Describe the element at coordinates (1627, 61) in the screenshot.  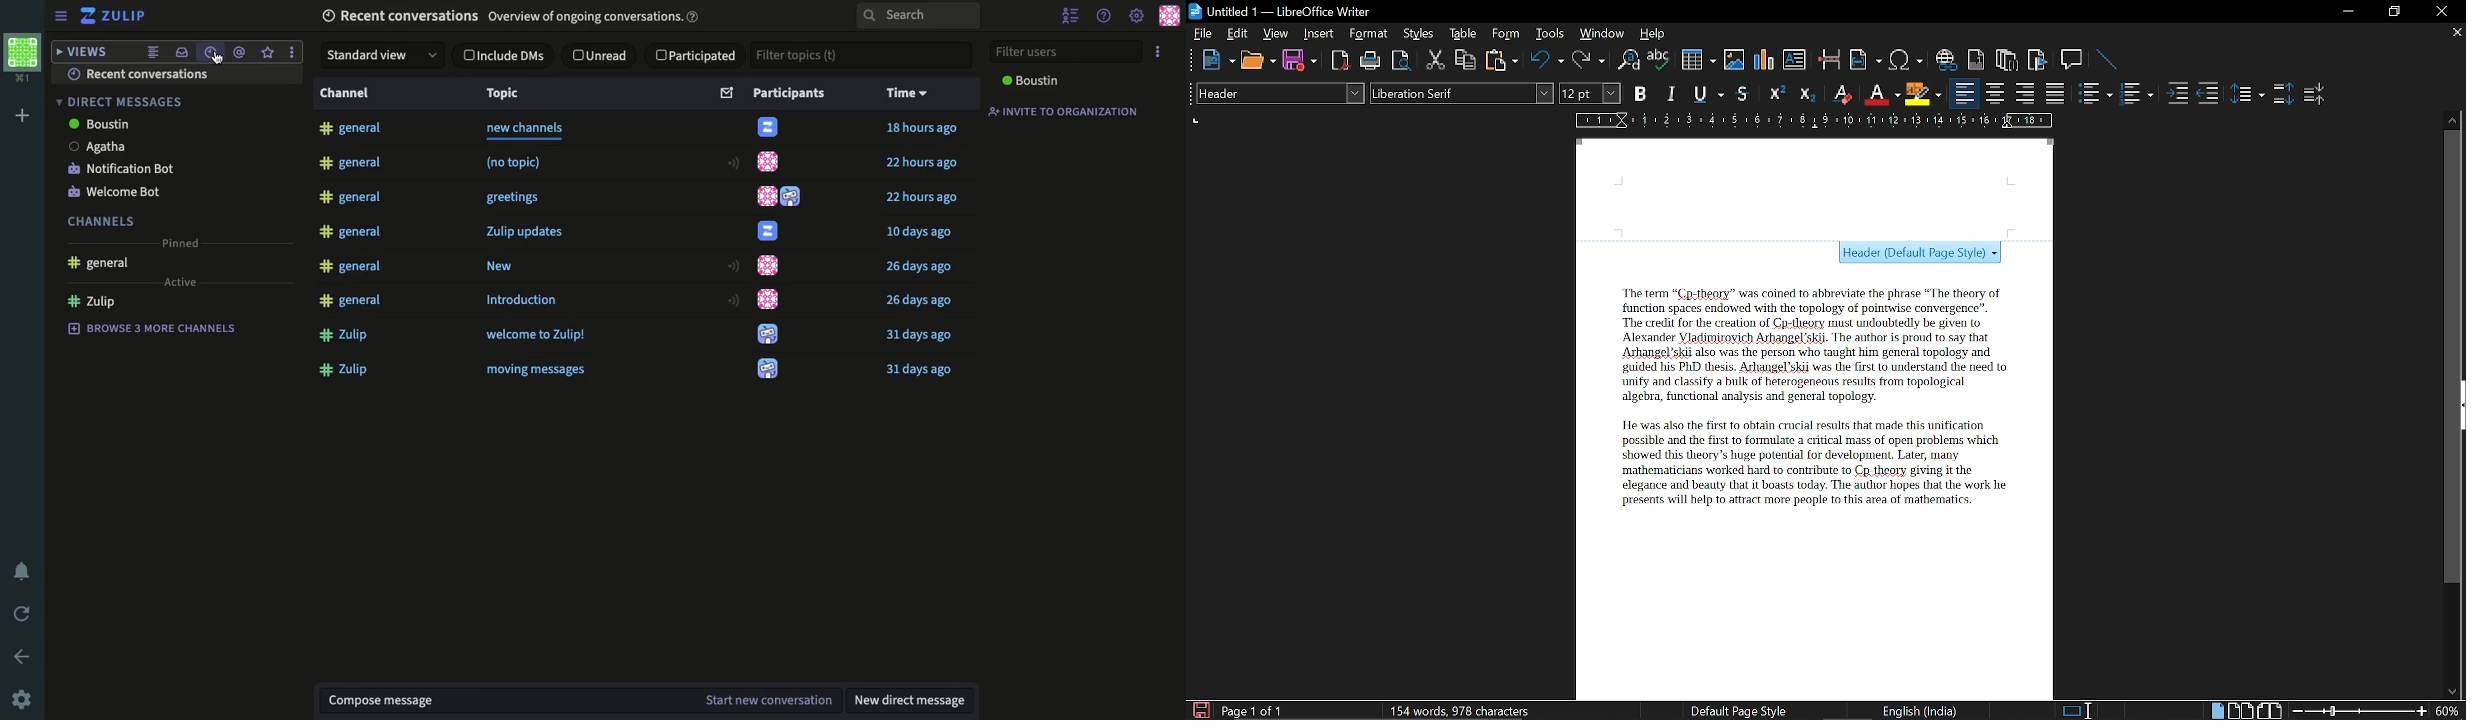
I see `Find and replace` at that location.